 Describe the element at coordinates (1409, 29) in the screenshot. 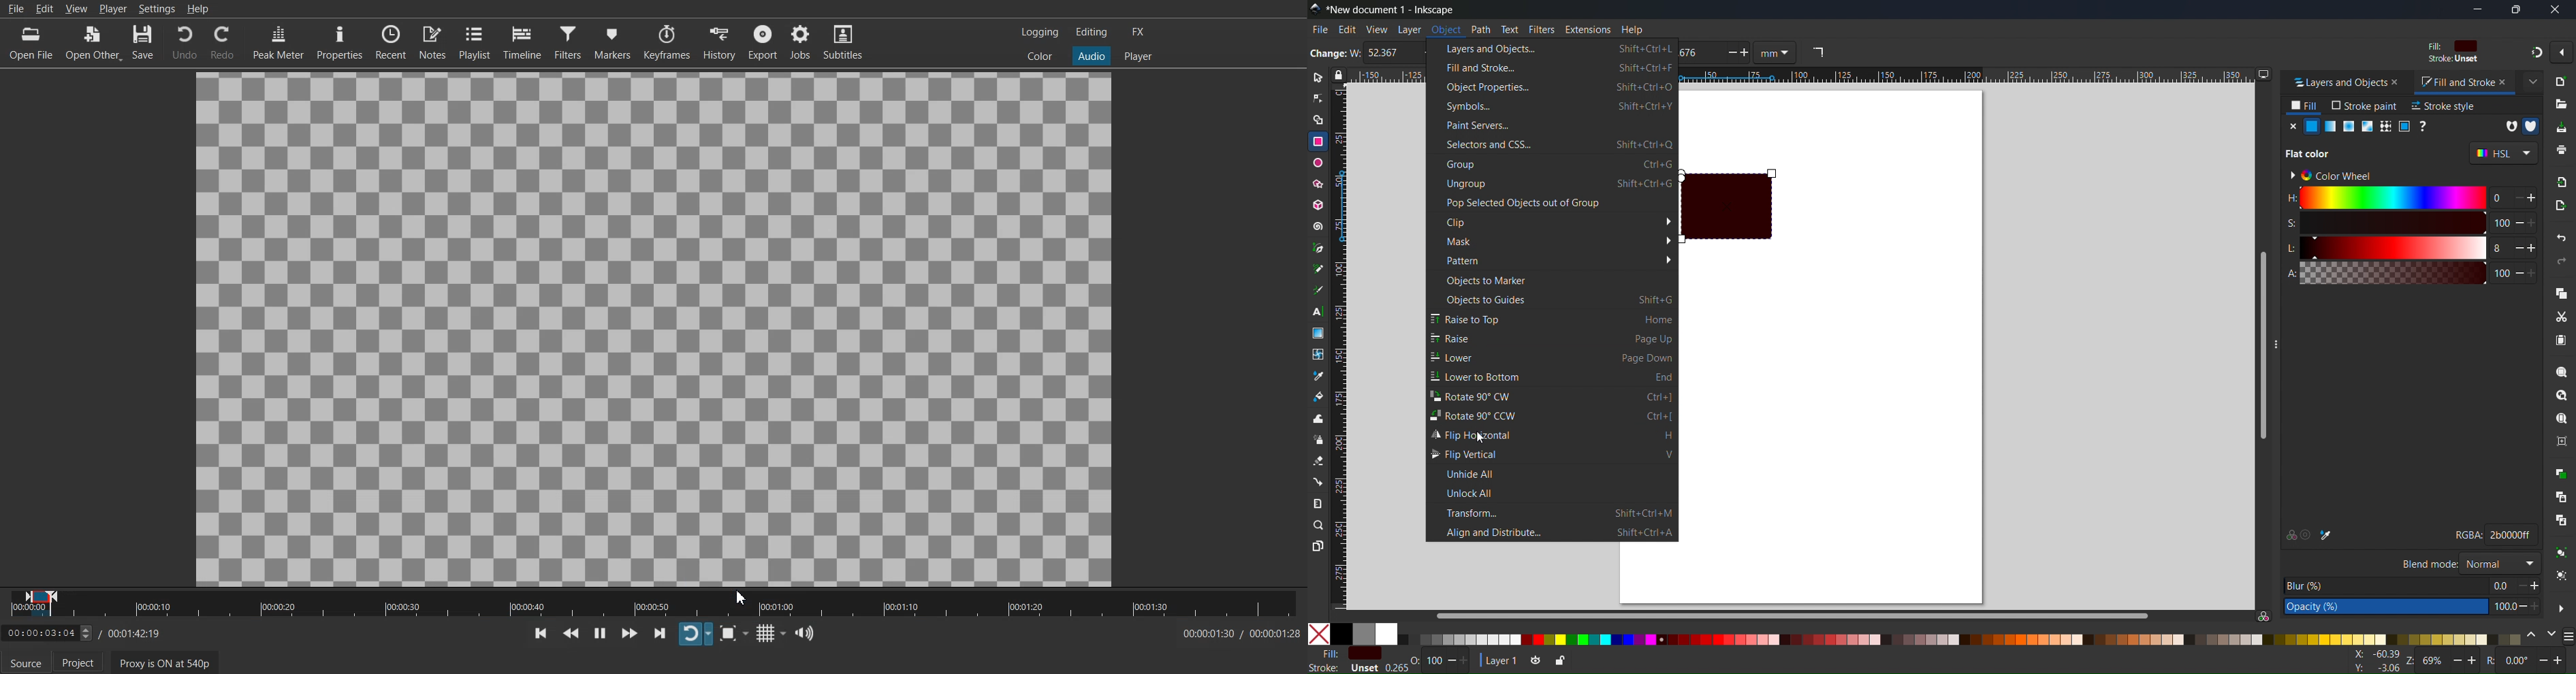

I see `Layer` at that location.